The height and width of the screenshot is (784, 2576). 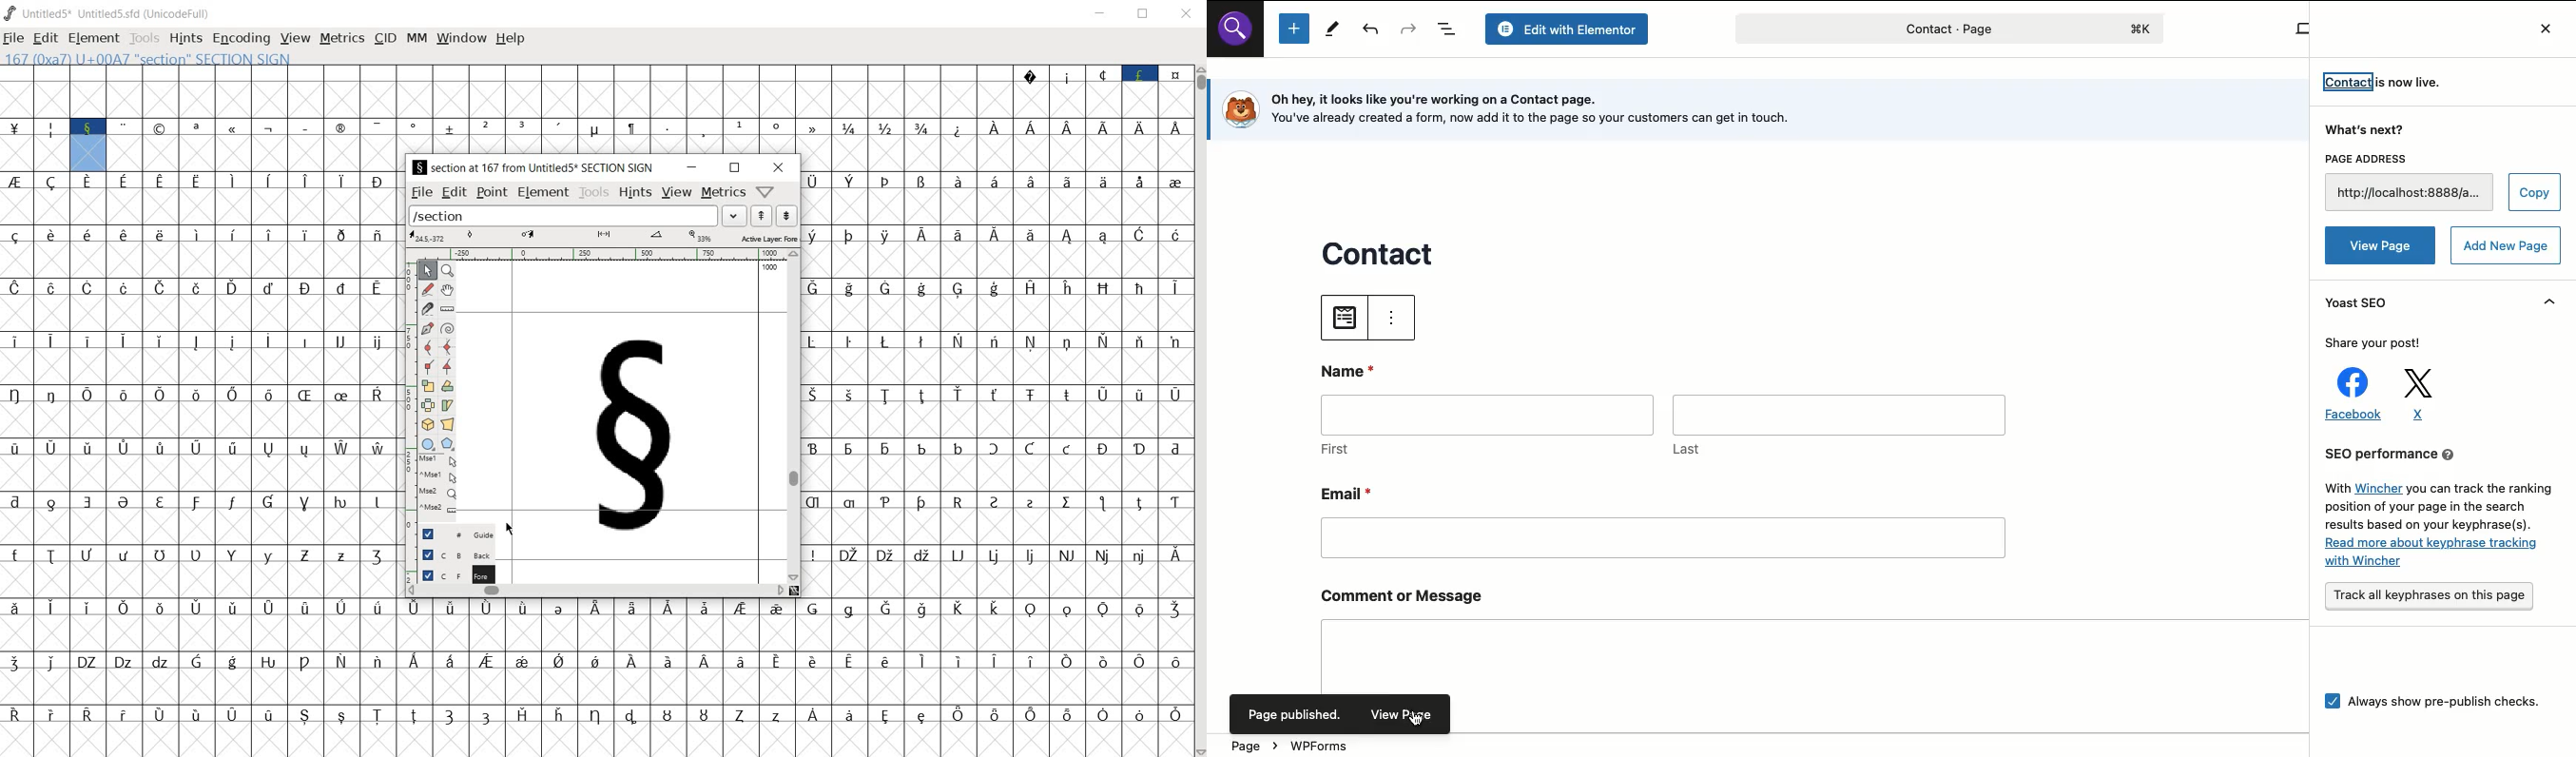 I want to click on draw a freehand curve, so click(x=427, y=287).